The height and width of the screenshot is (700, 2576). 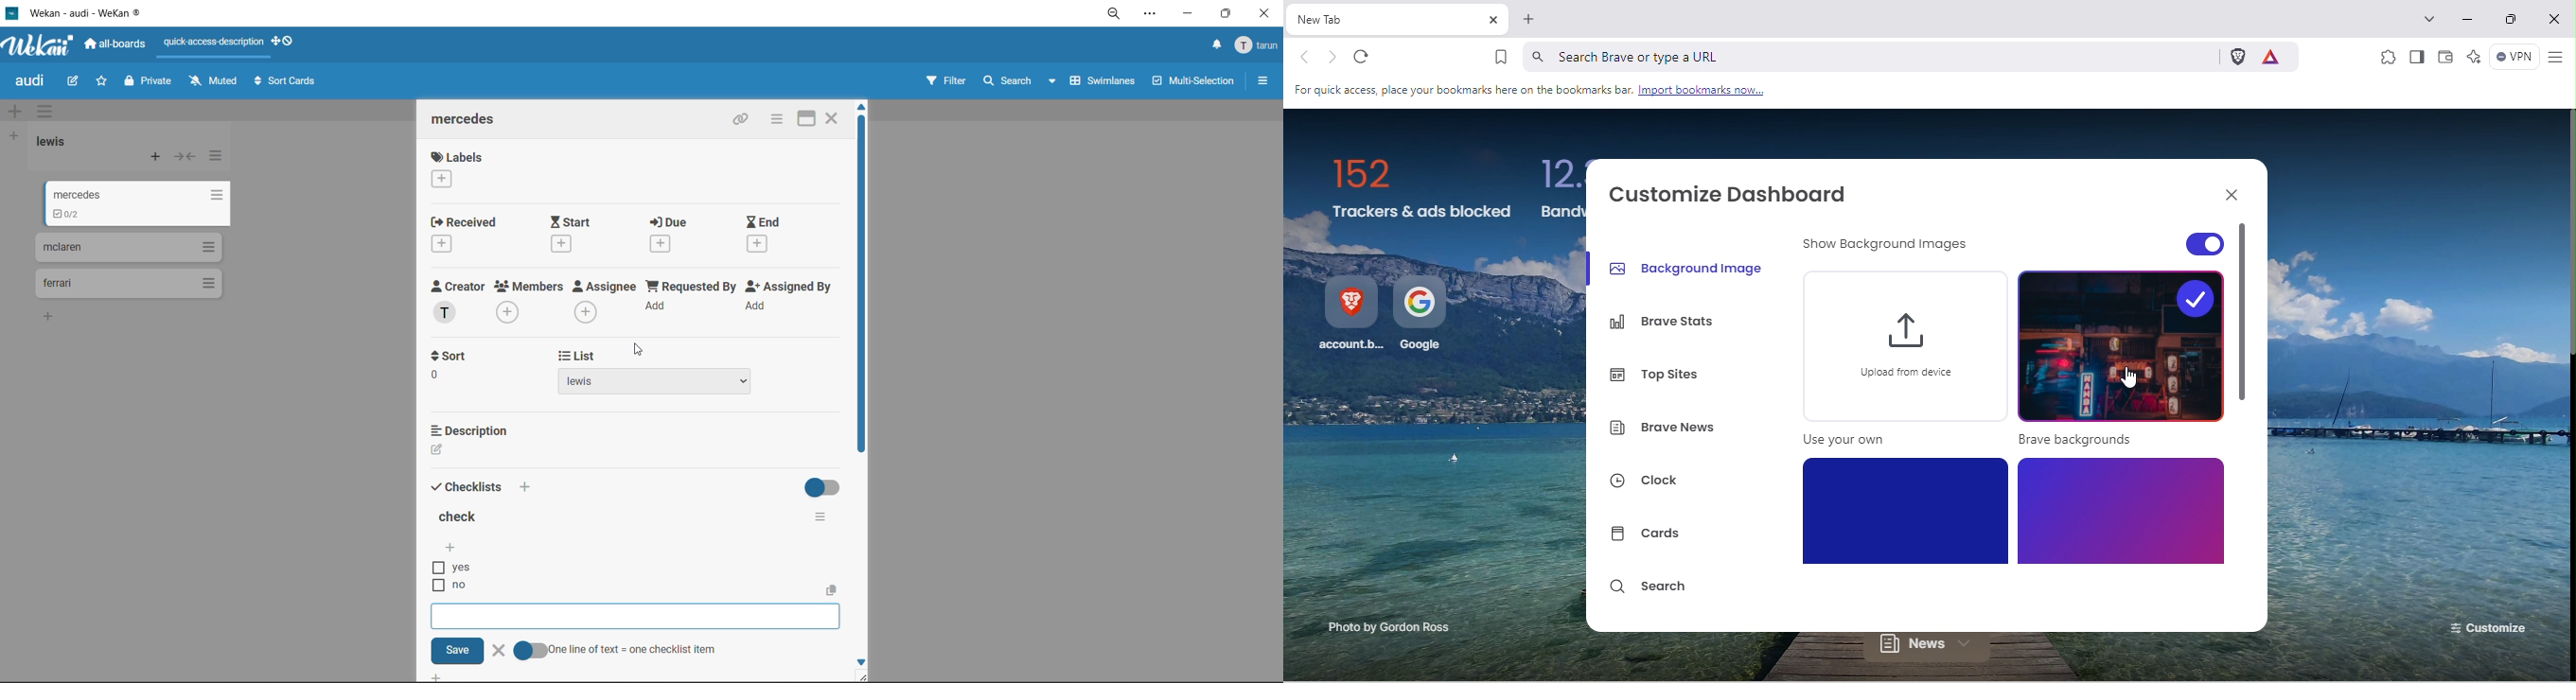 What do you see at coordinates (1666, 430) in the screenshot?
I see `Brave news` at bounding box center [1666, 430].